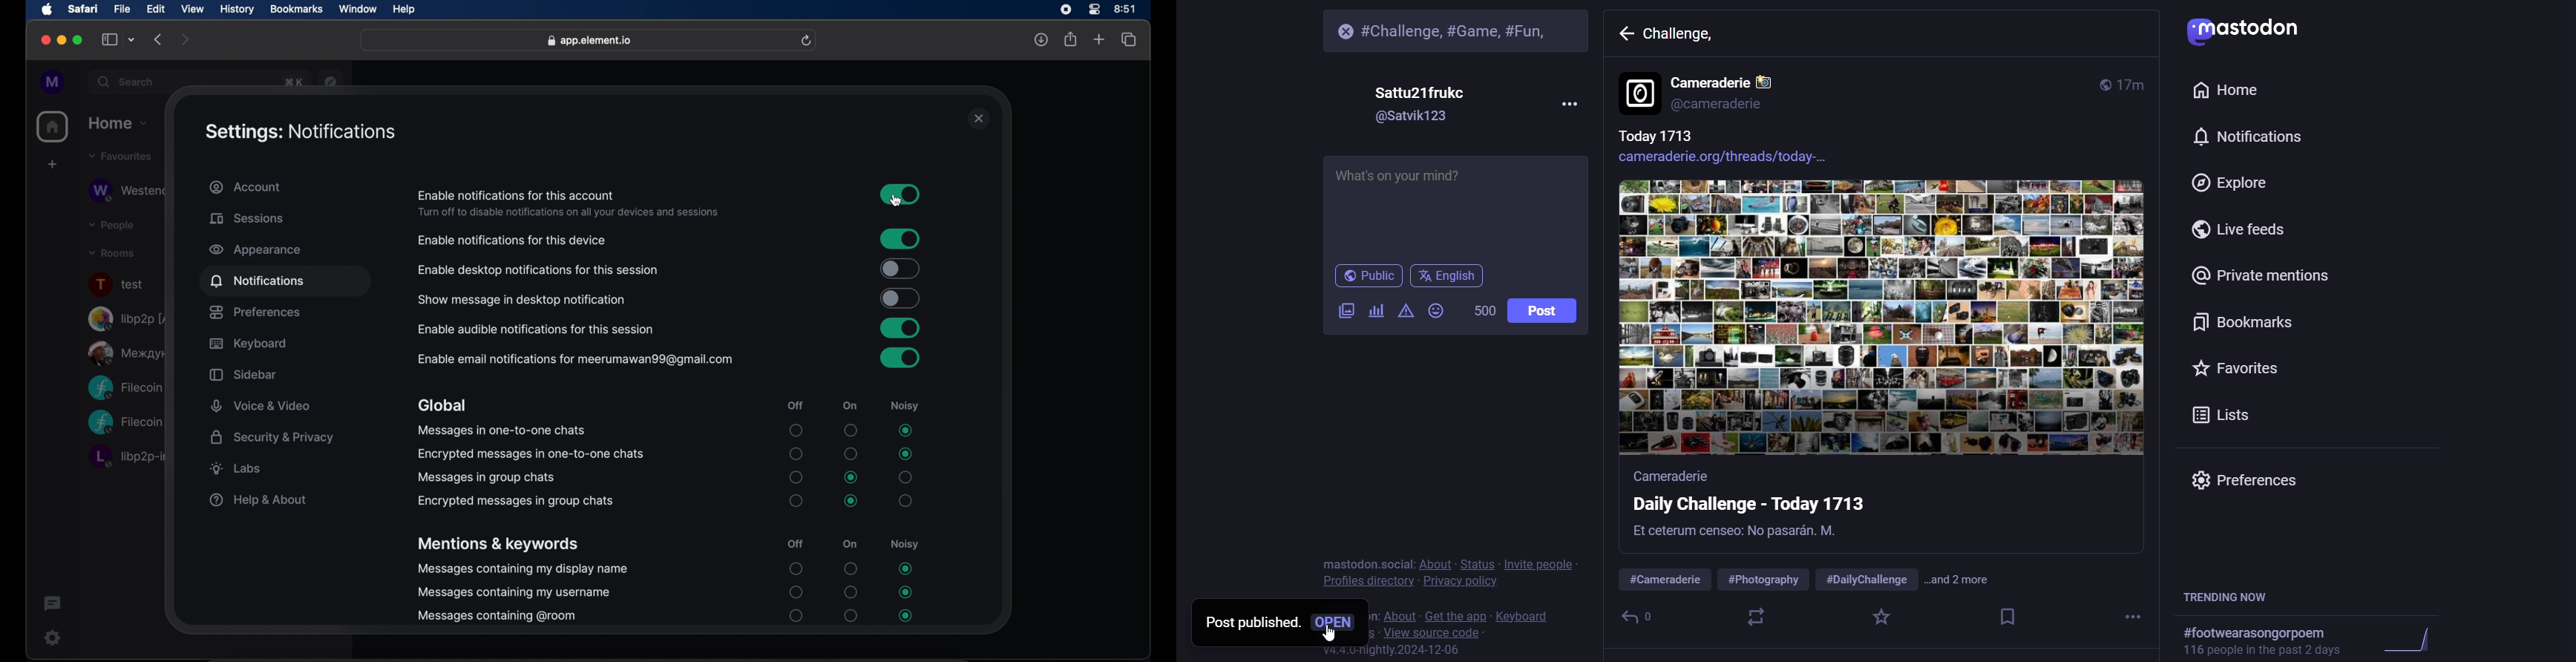 The height and width of the screenshot is (672, 2576). What do you see at coordinates (254, 250) in the screenshot?
I see `appearance` at bounding box center [254, 250].